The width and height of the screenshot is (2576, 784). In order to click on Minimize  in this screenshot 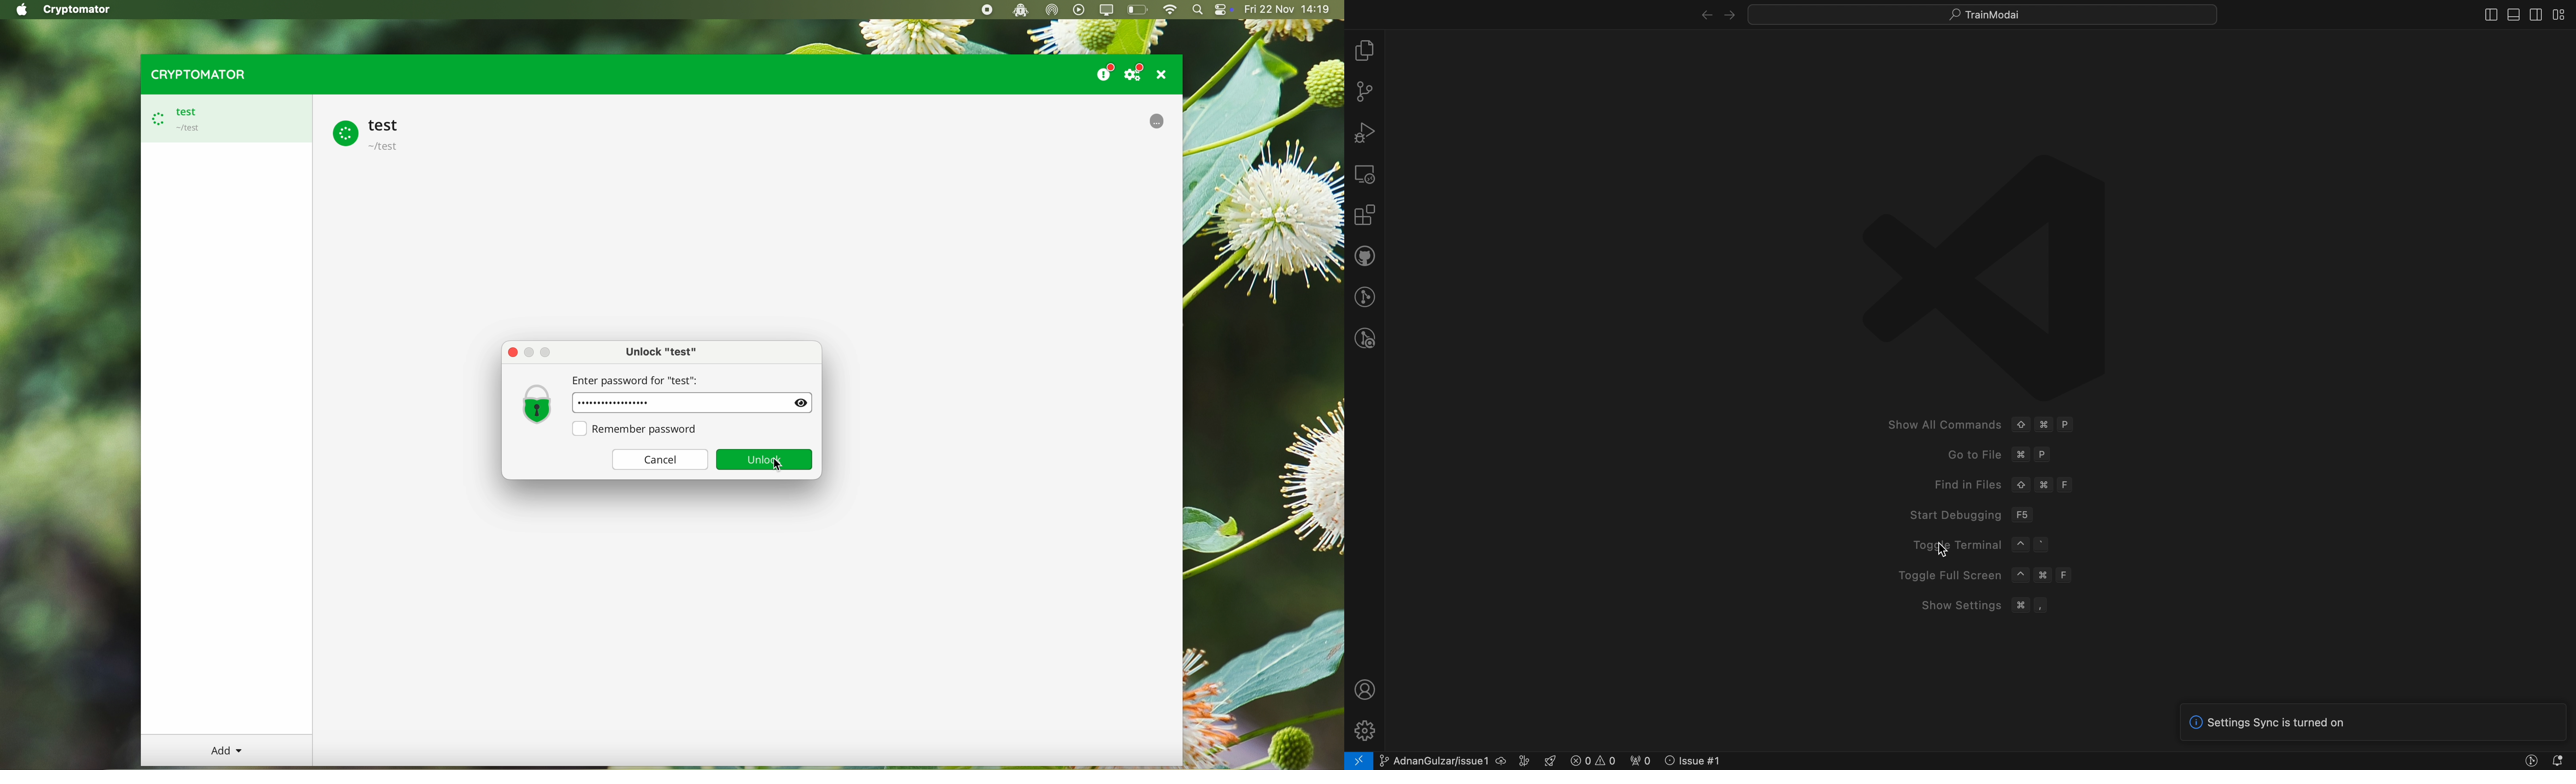, I will do `click(531, 353)`.